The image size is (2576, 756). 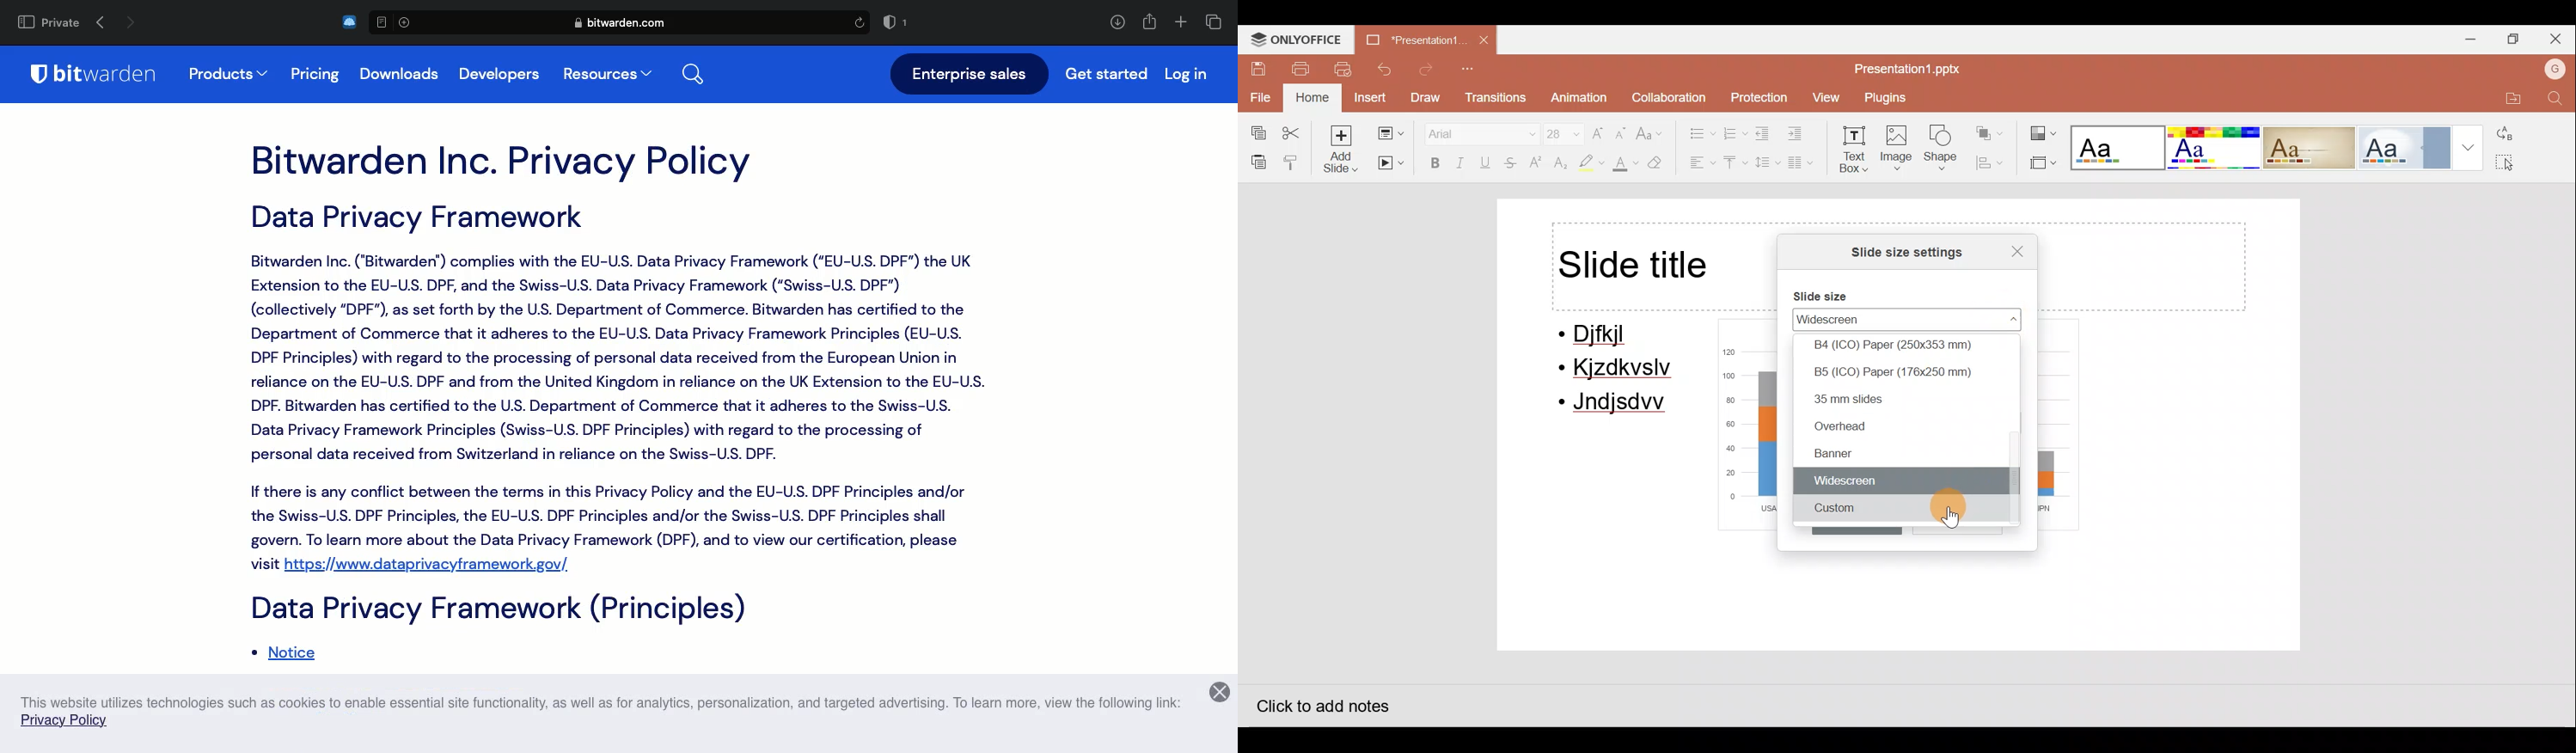 I want to click on File, so click(x=1259, y=96).